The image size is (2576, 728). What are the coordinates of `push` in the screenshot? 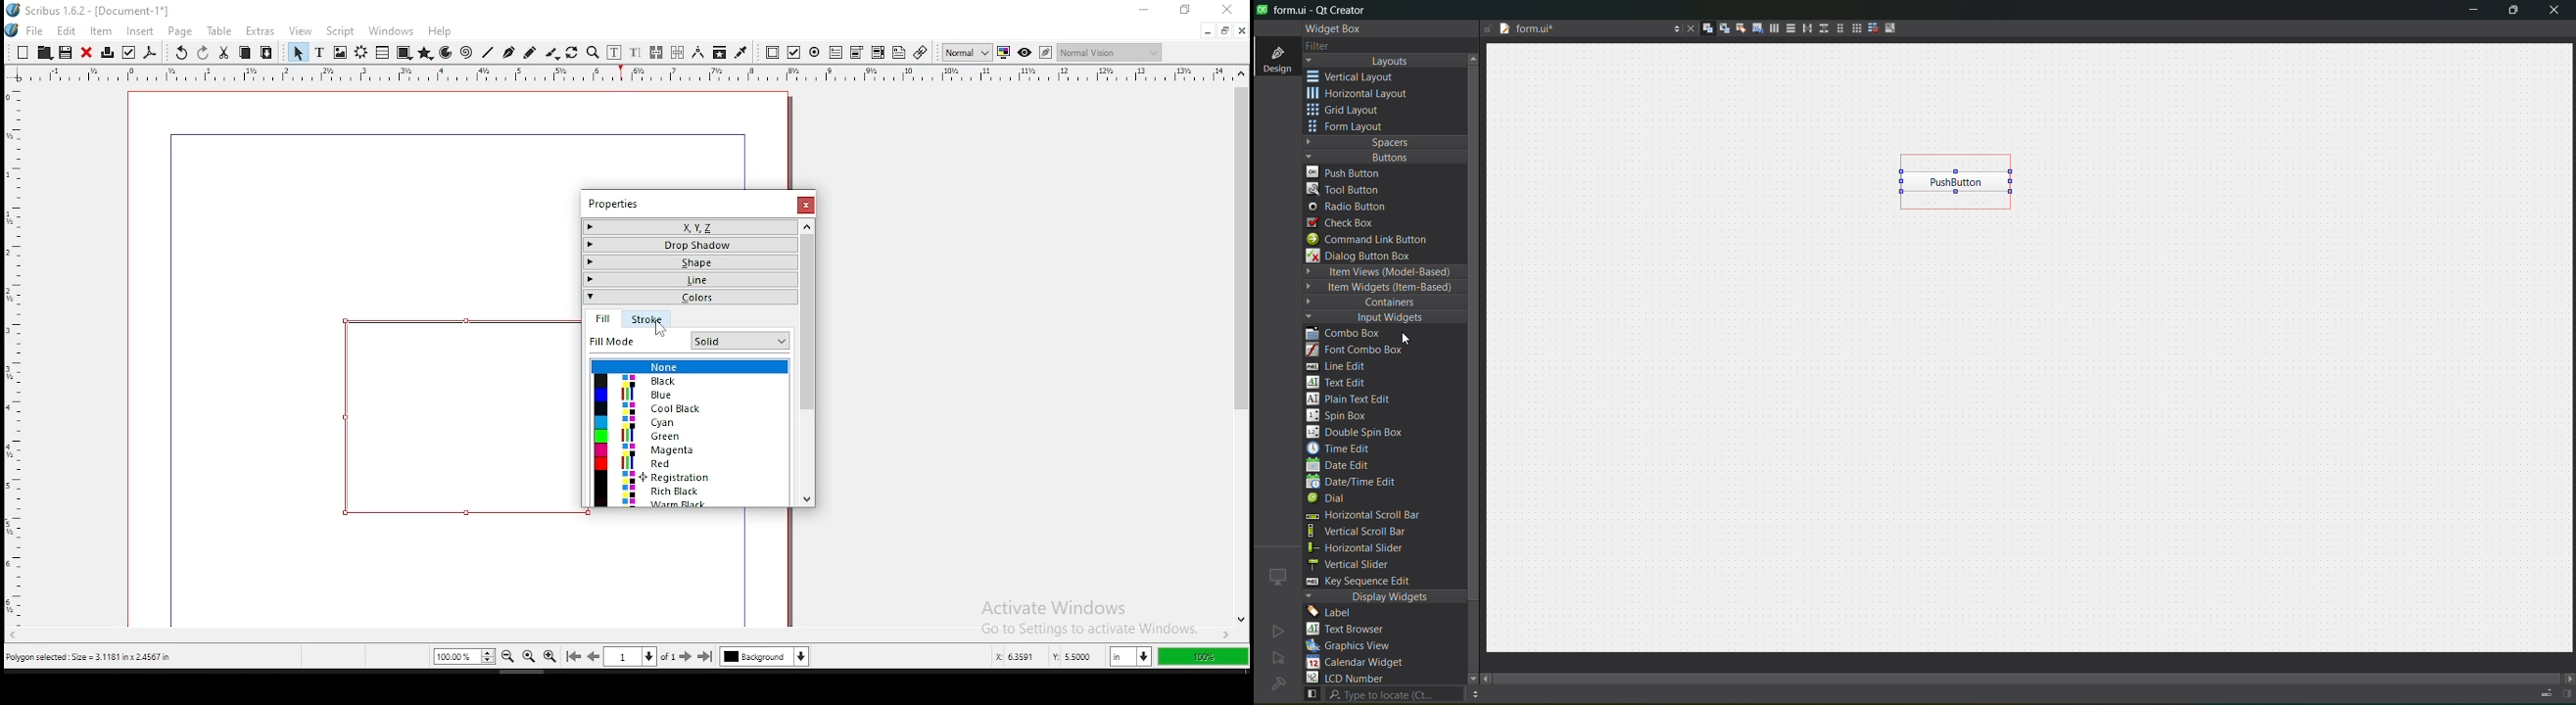 It's located at (1345, 171).